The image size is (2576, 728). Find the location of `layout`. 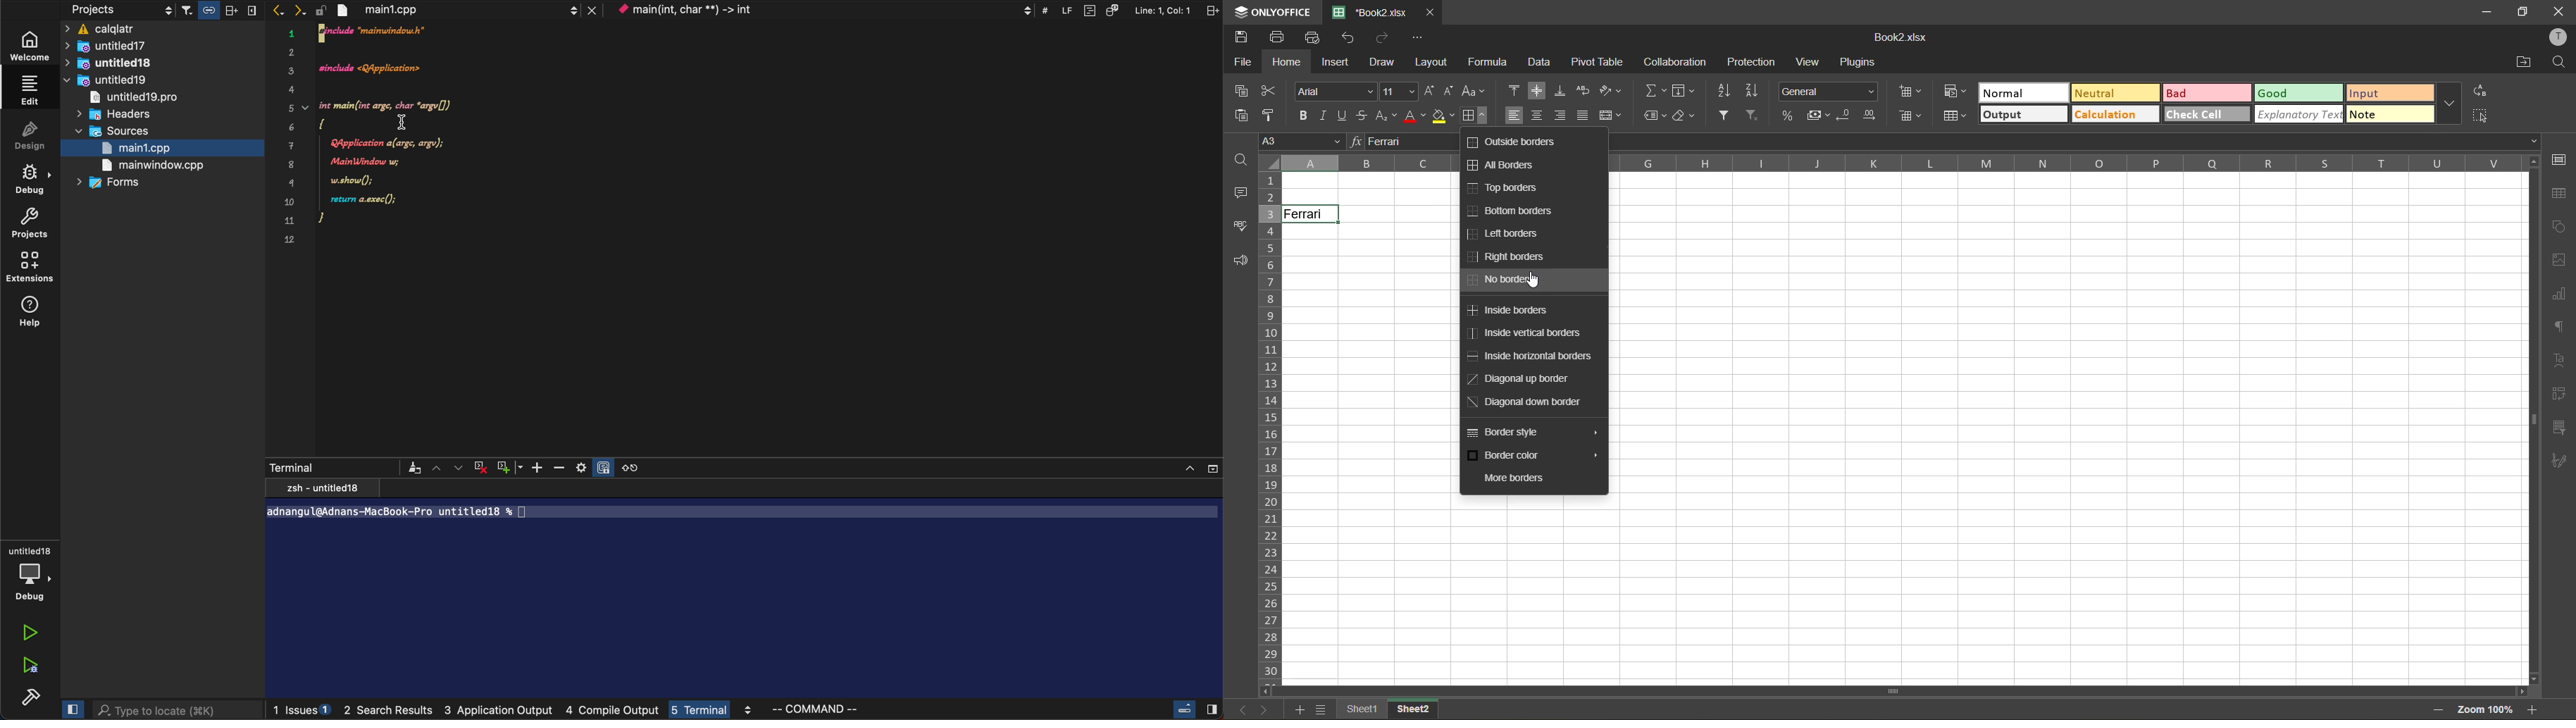

layout is located at coordinates (1430, 62).